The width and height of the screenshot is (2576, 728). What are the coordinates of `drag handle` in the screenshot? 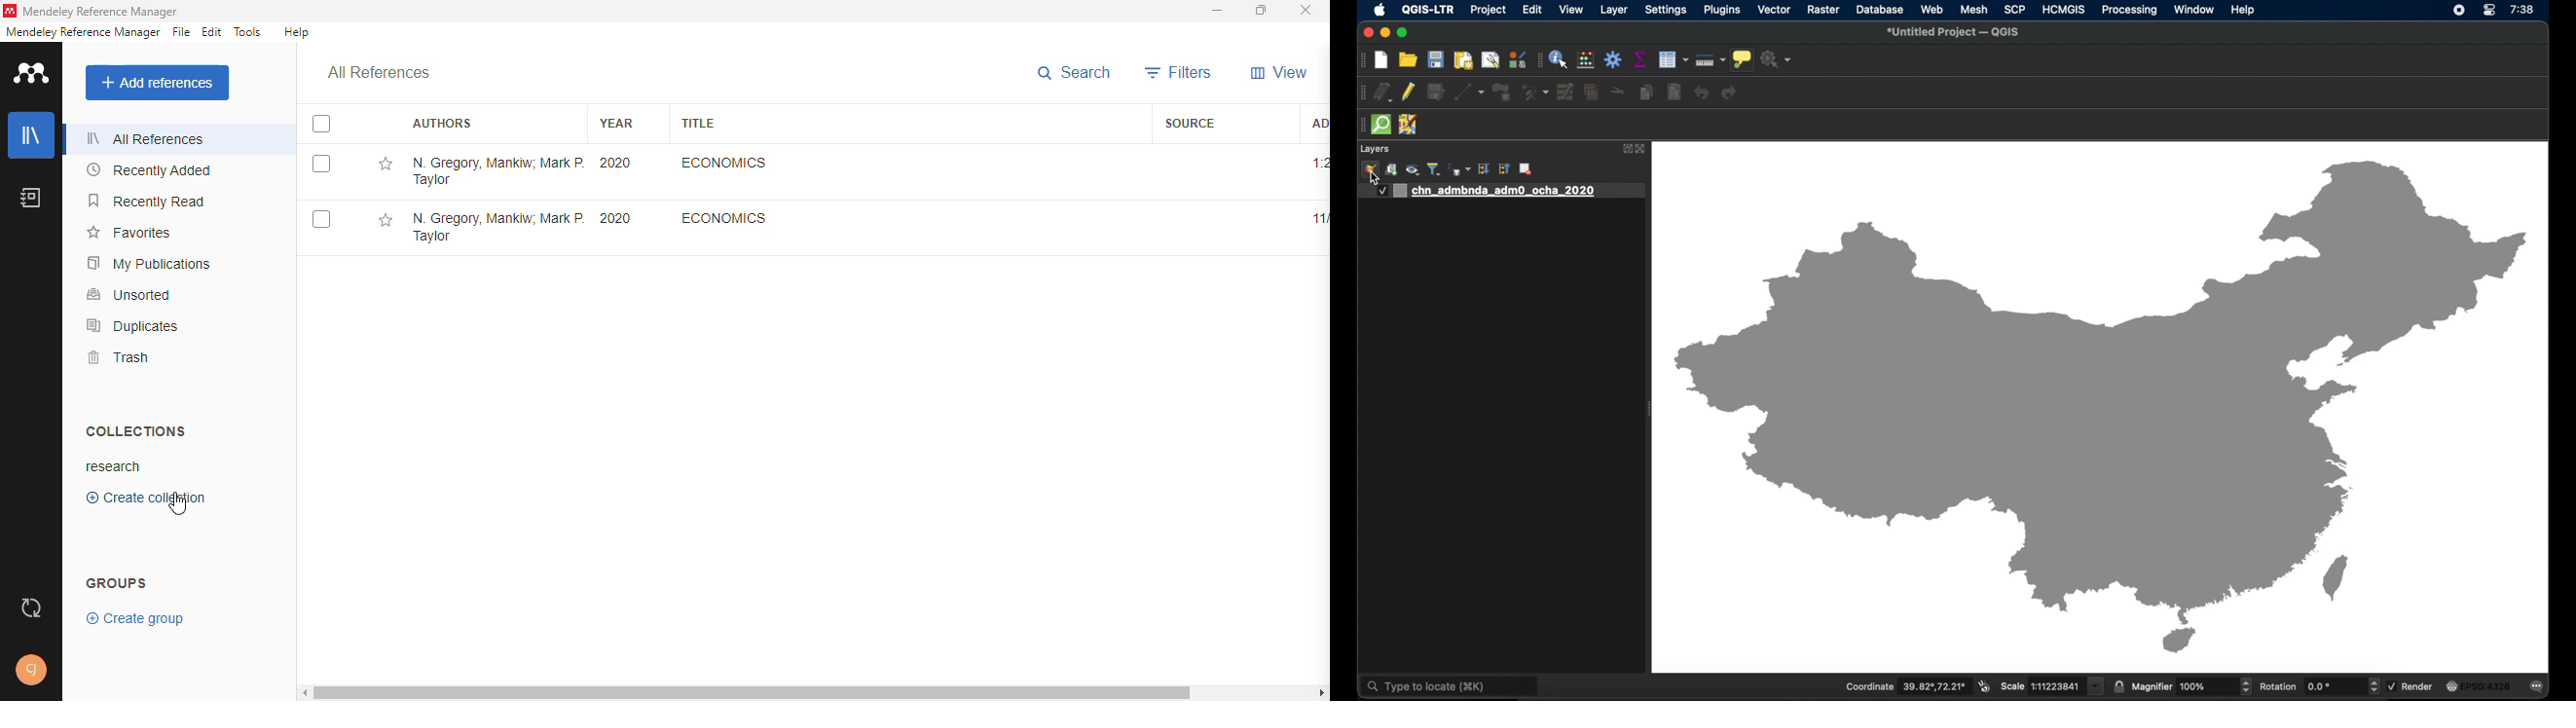 It's located at (1649, 409).